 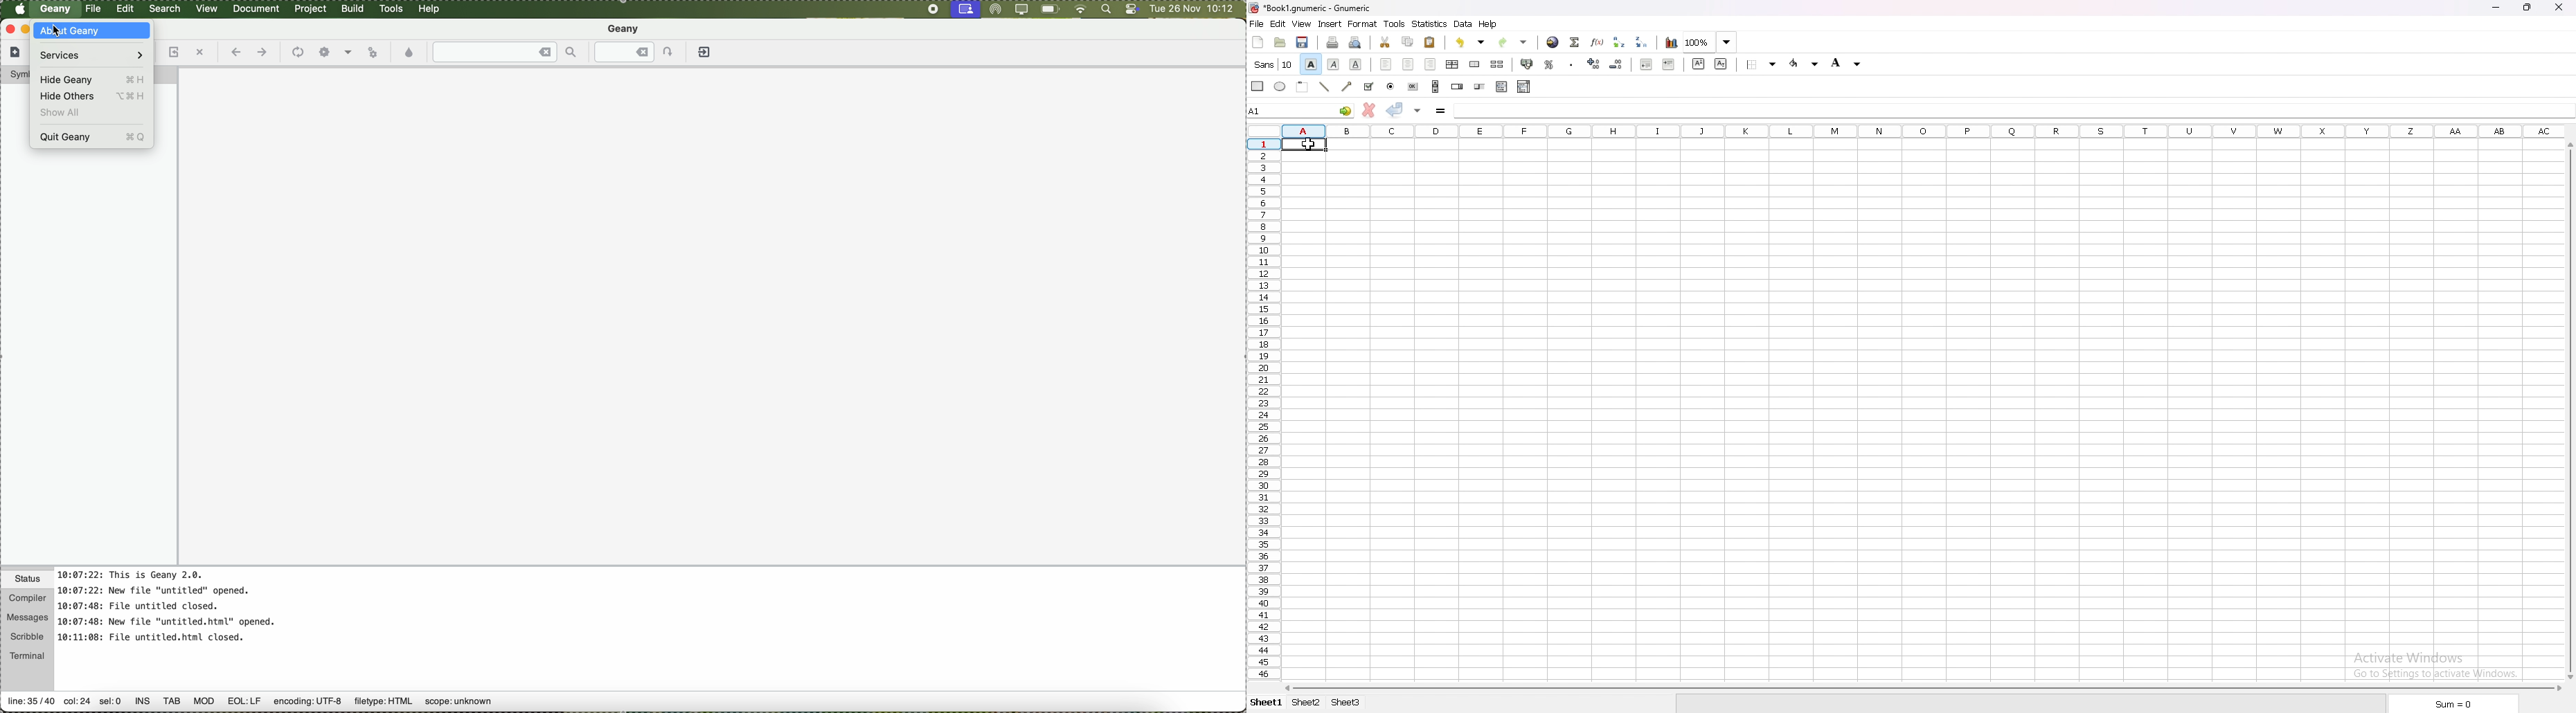 I want to click on copy, so click(x=1408, y=42).